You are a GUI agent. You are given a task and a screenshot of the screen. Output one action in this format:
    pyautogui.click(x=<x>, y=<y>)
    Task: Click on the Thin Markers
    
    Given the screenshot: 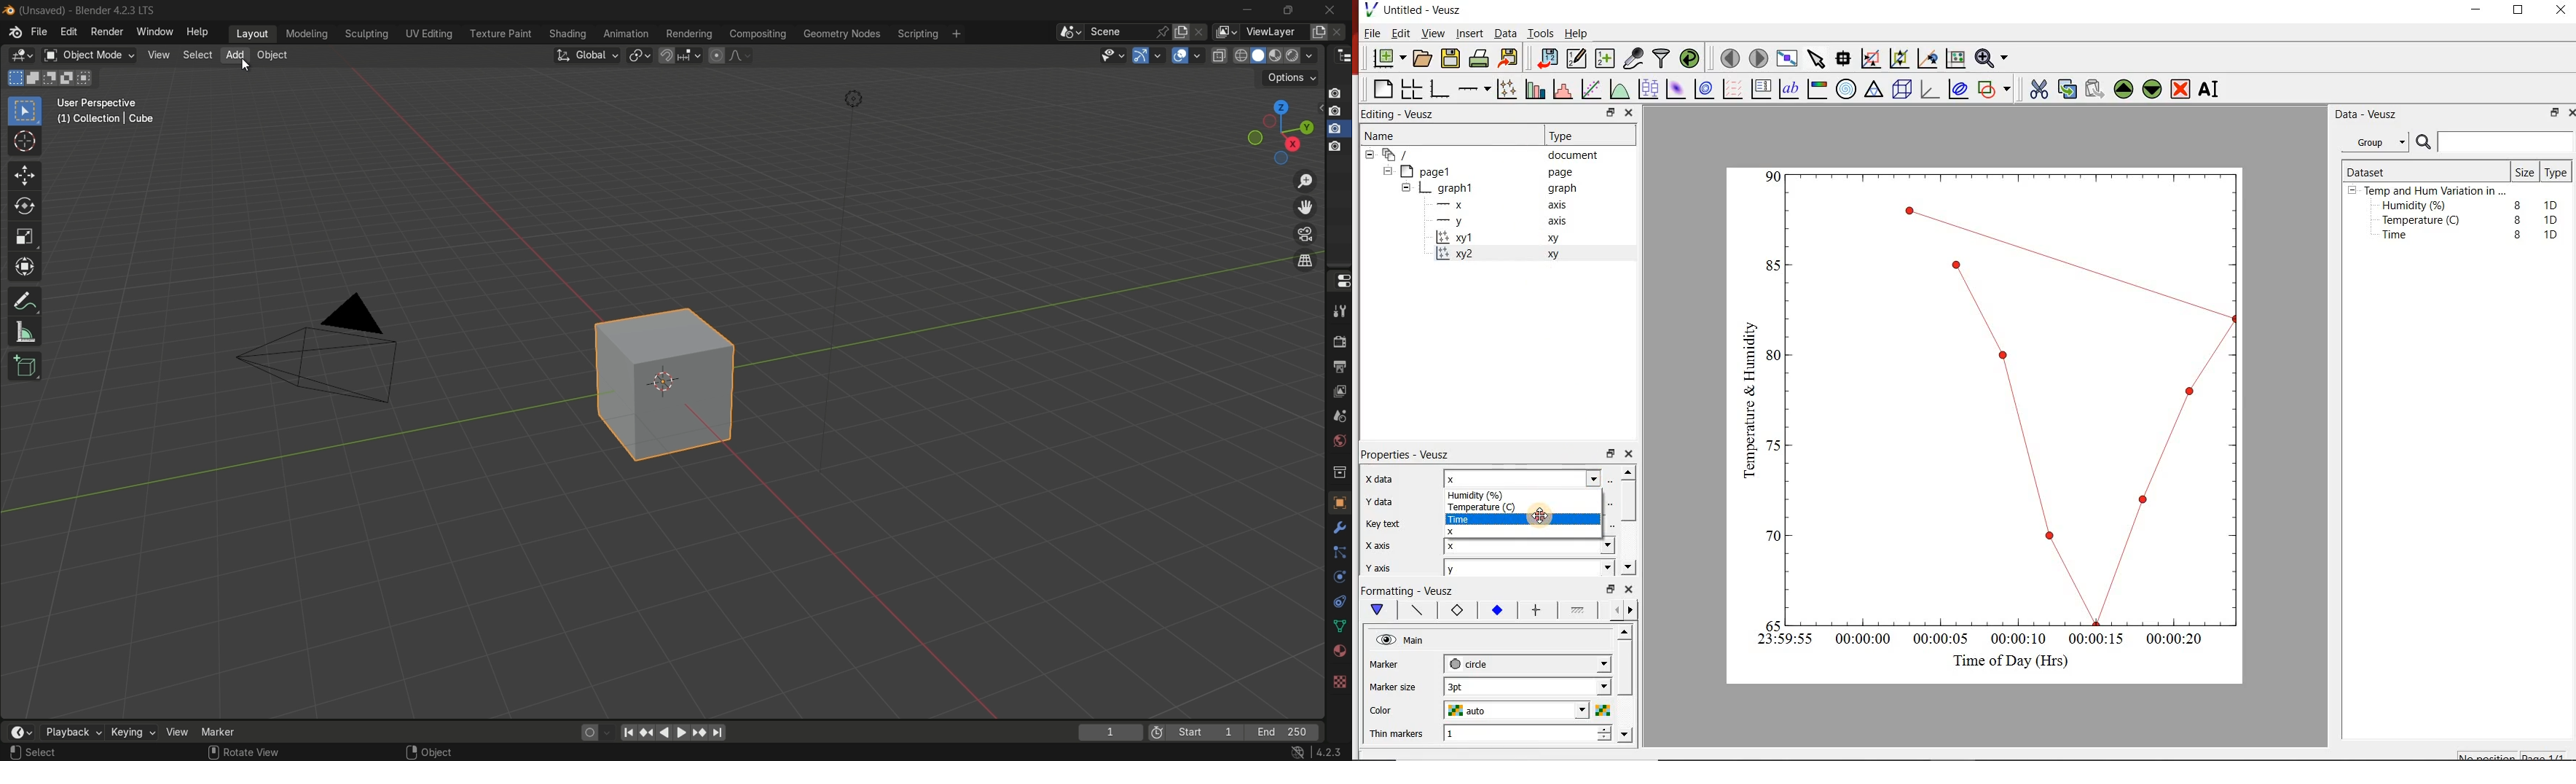 What is the action you would take?
    pyautogui.click(x=1399, y=735)
    